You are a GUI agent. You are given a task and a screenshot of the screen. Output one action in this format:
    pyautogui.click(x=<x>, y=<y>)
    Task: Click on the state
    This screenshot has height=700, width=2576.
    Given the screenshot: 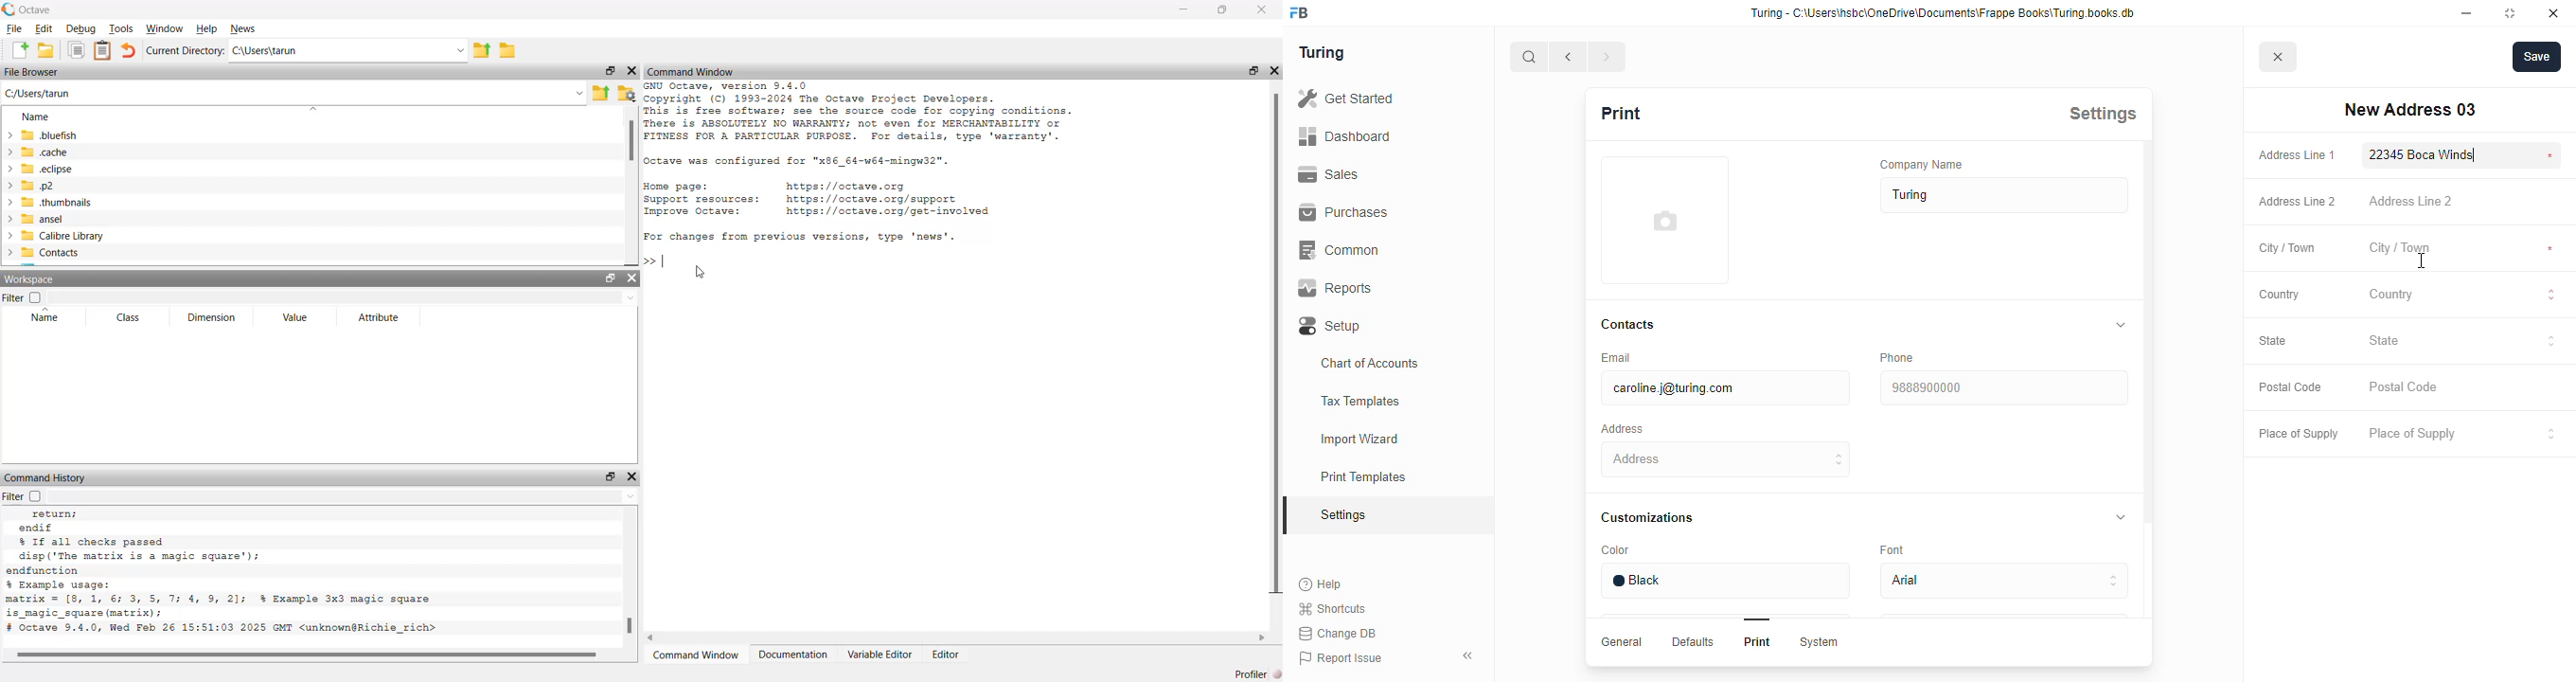 What is the action you would take?
    pyautogui.click(x=2273, y=340)
    